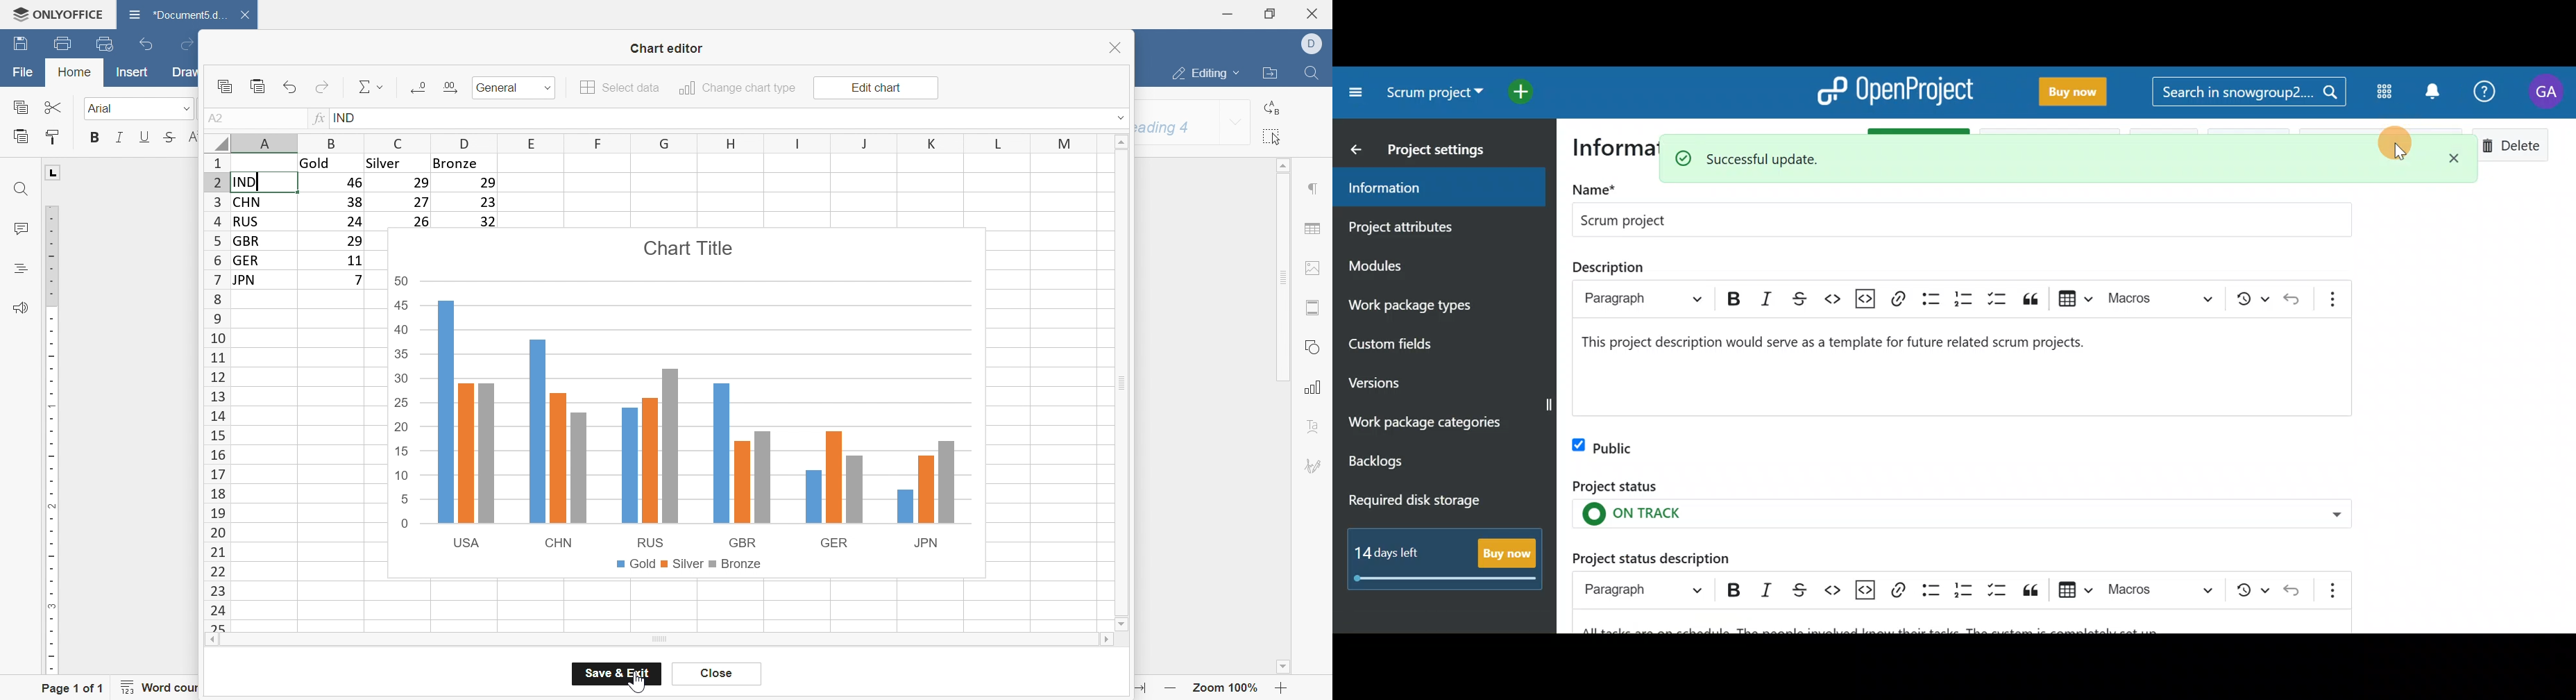 The width and height of the screenshot is (2576, 700). I want to click on copy style, so click(53, 137).